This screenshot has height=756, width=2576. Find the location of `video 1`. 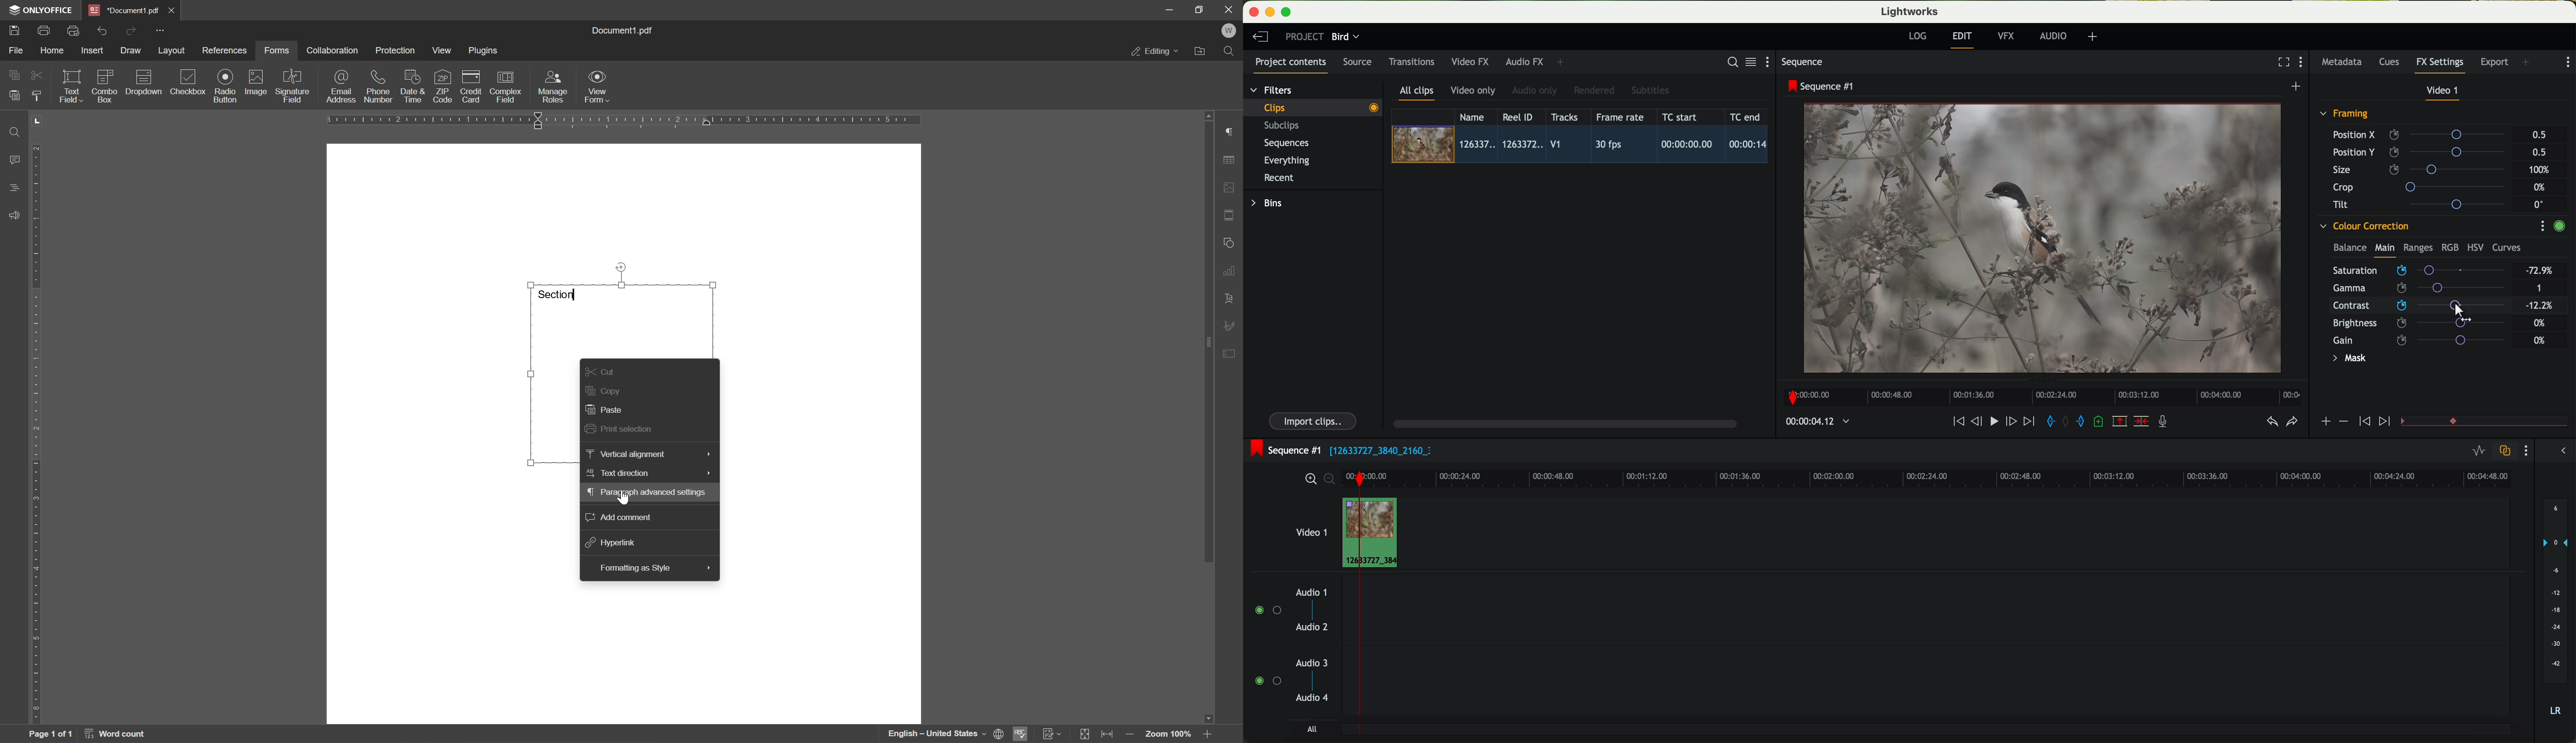

video 1 is located at coordinates (1310, 530).